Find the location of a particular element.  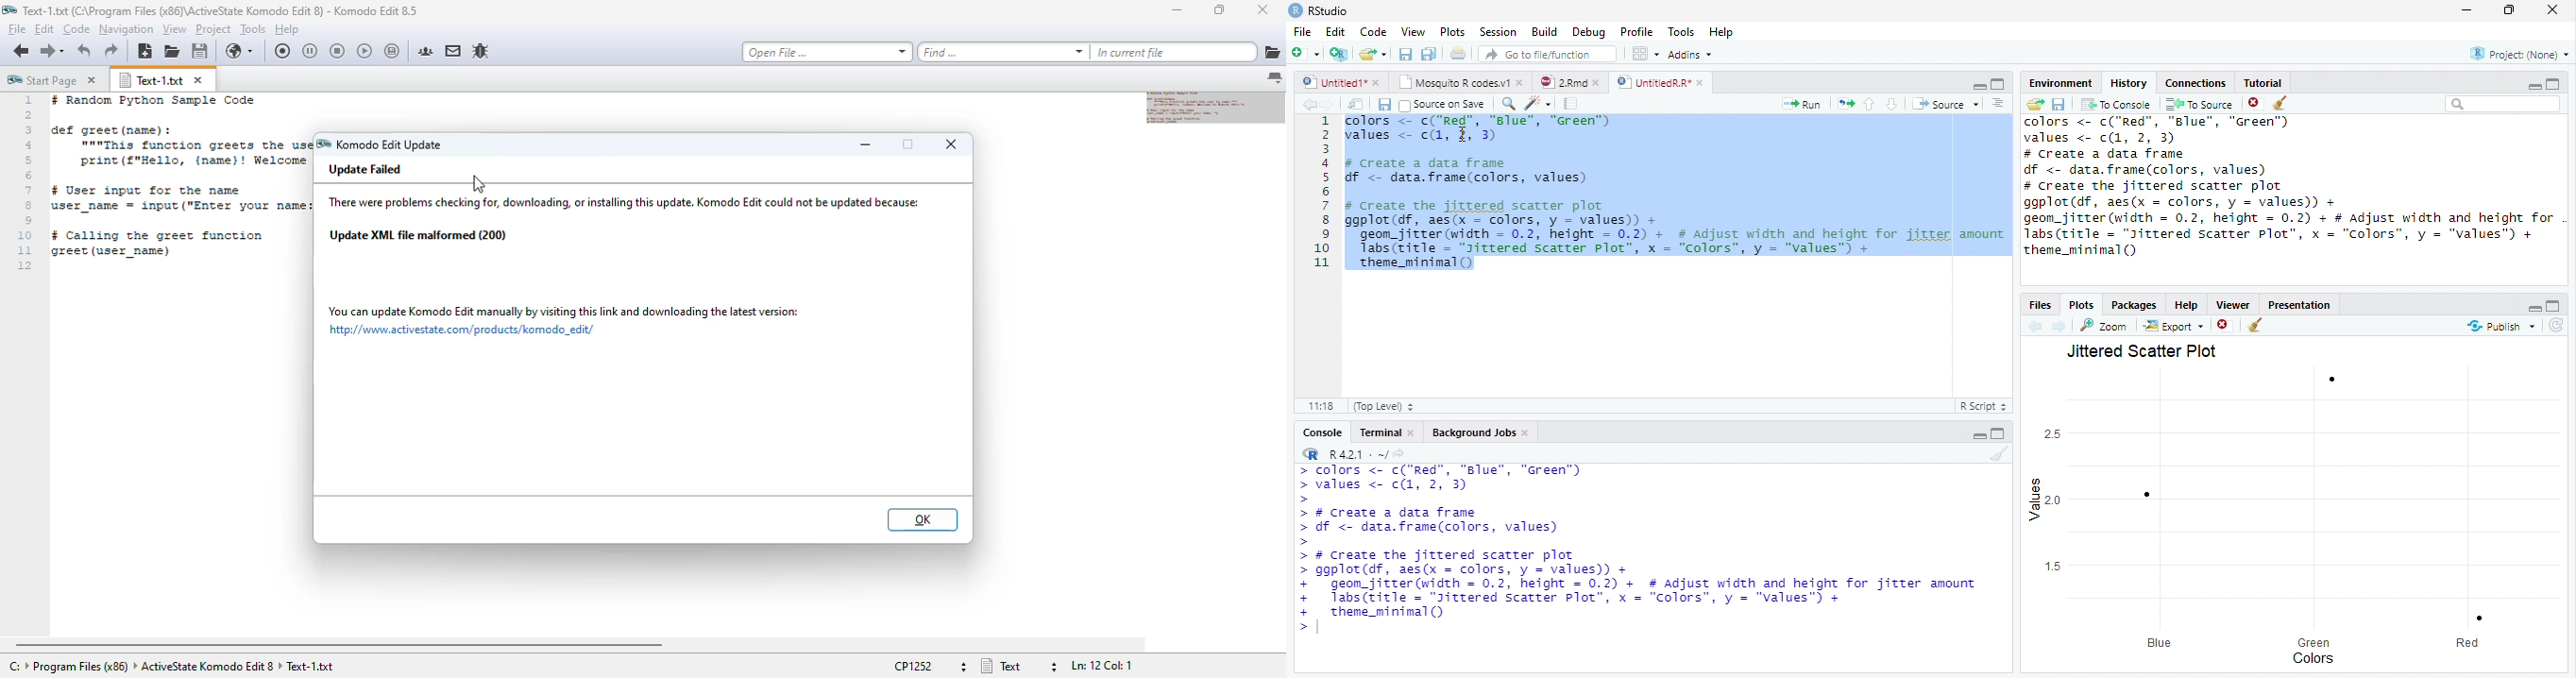

Remove the selected history entries is located at coordinates (2256, 104).